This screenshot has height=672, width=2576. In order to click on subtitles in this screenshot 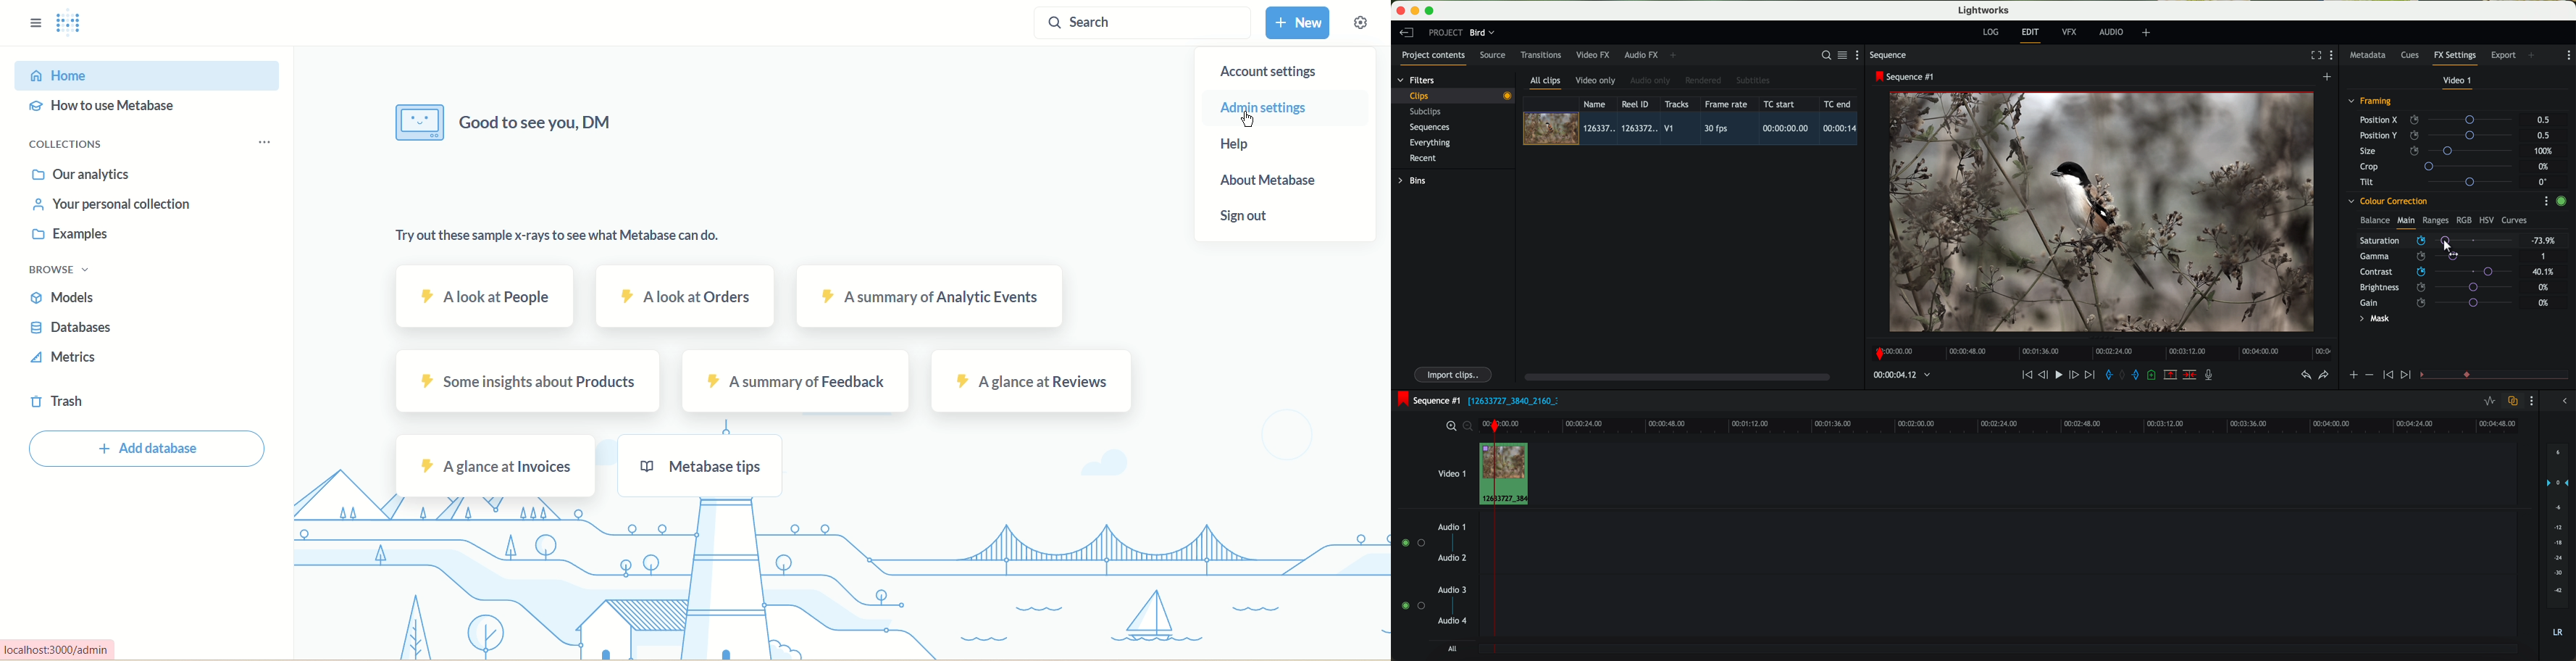, I will do `click(1752, 81)`.